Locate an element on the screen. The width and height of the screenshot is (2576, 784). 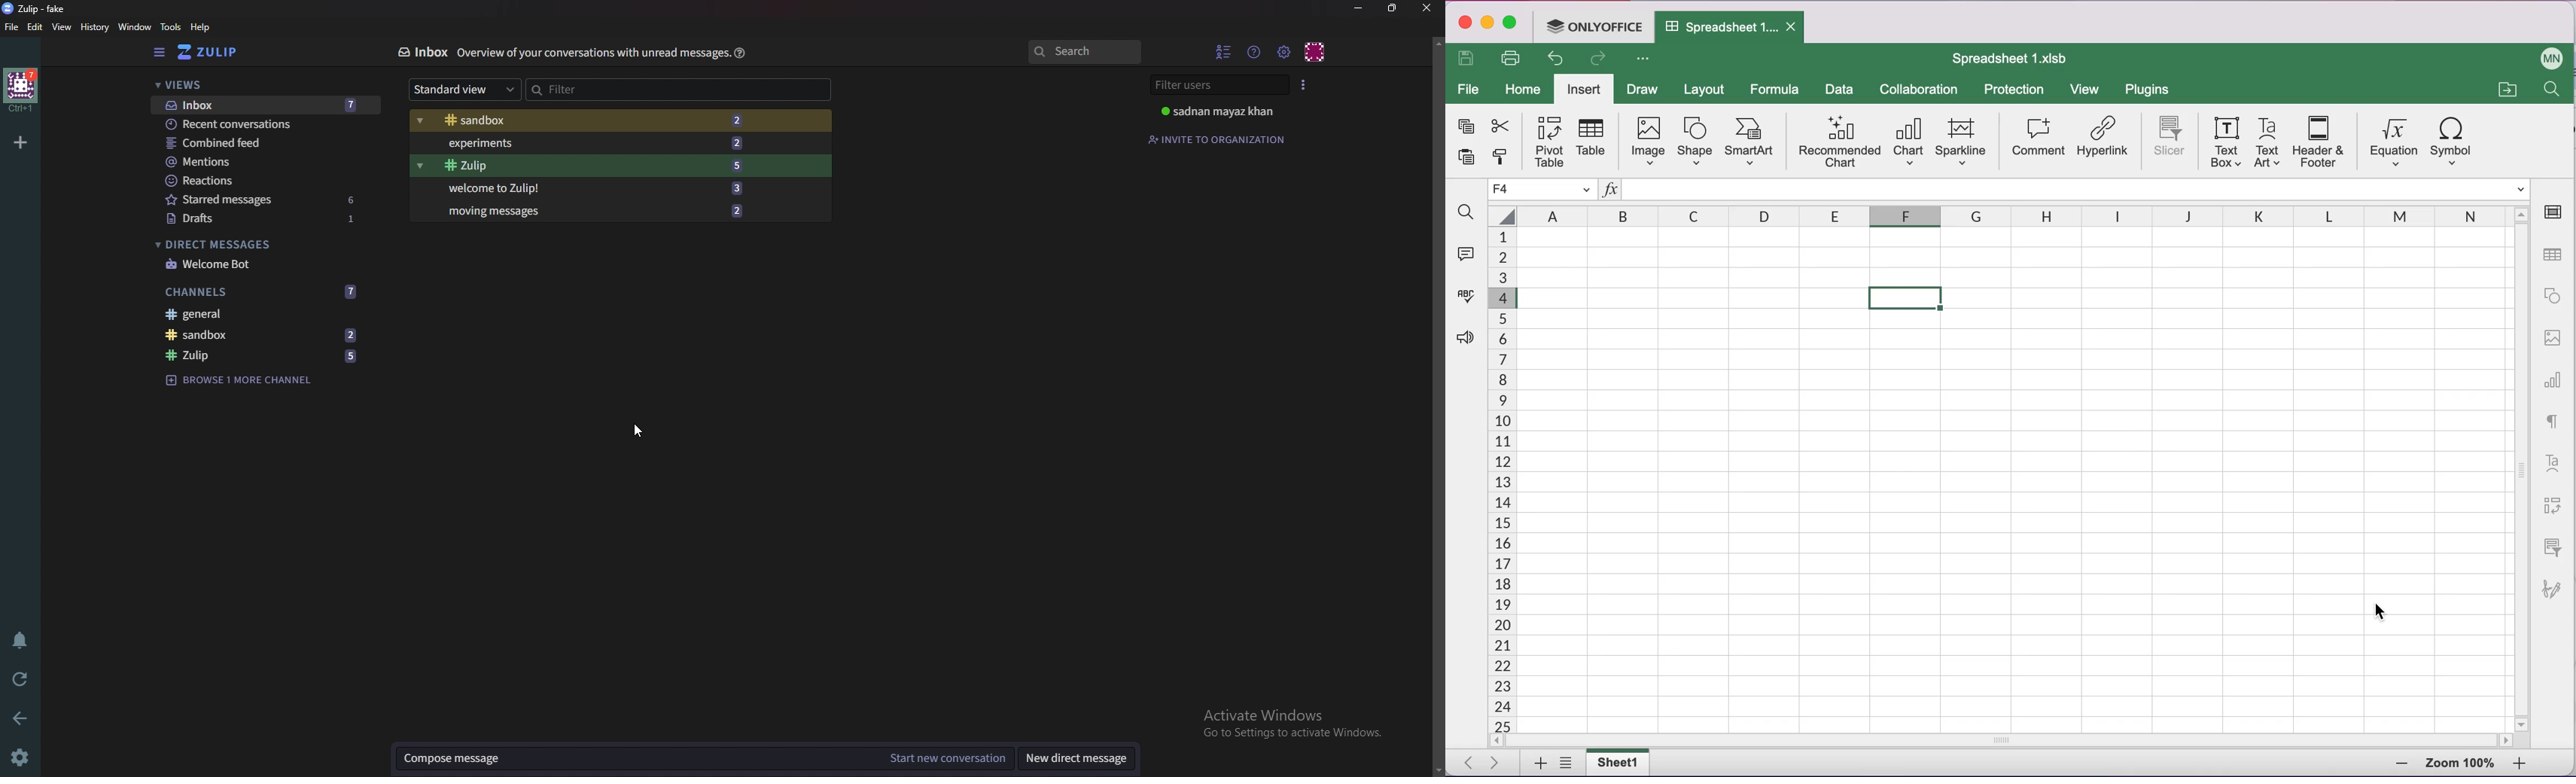
help is located at coordinates (738, 52).